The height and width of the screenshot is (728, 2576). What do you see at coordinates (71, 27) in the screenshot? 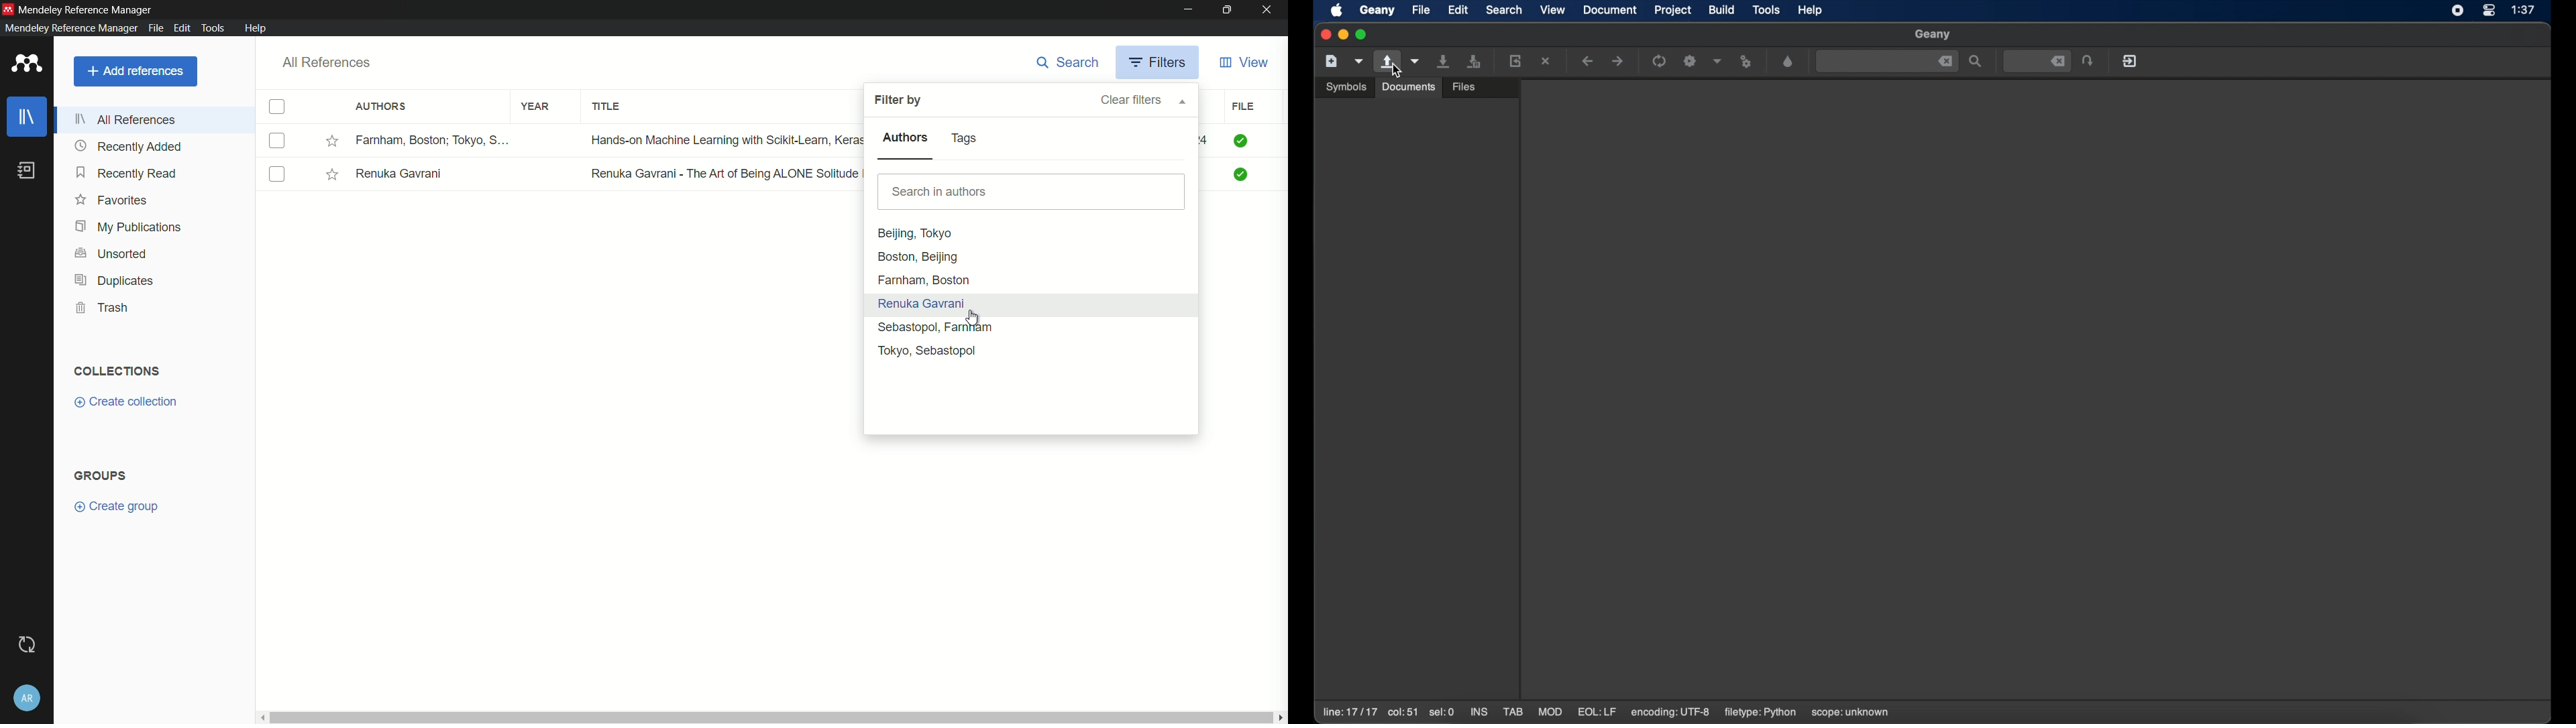
I see `mendeley reference manager` at bounding box center [71, 27].